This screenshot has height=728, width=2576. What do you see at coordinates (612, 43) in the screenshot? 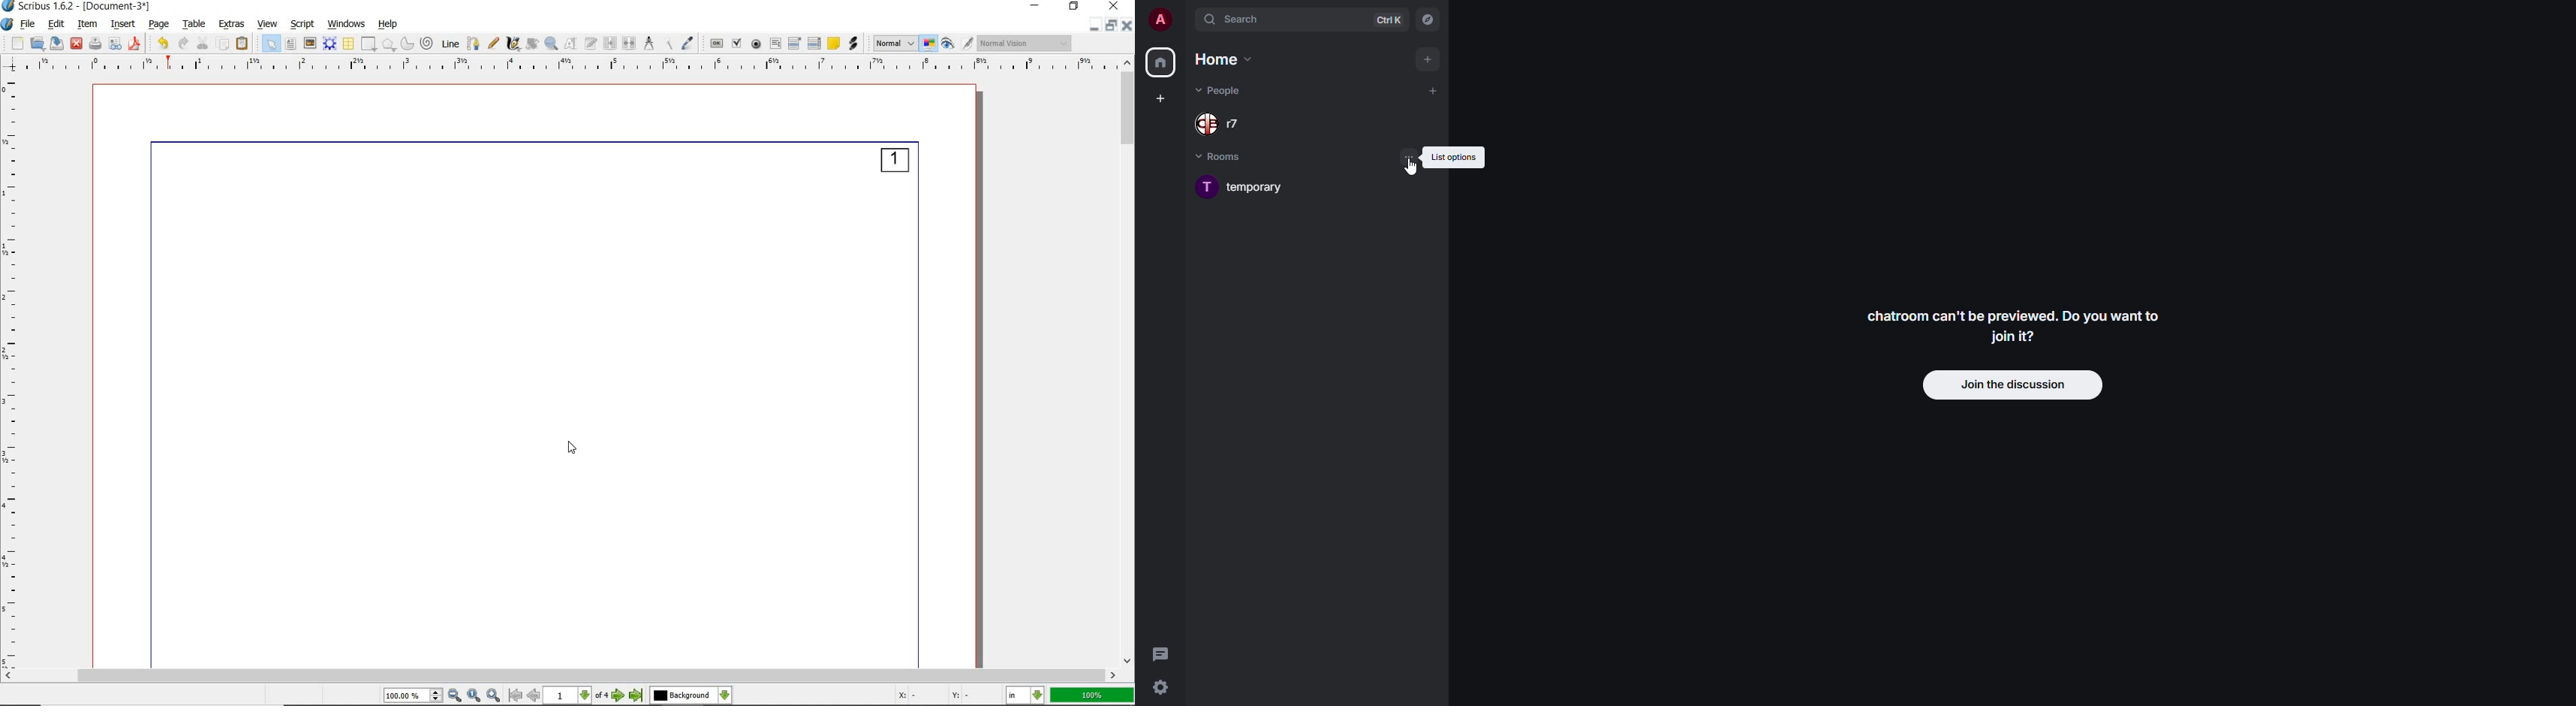
I see `link text frames` at bounding box center [612, 43].